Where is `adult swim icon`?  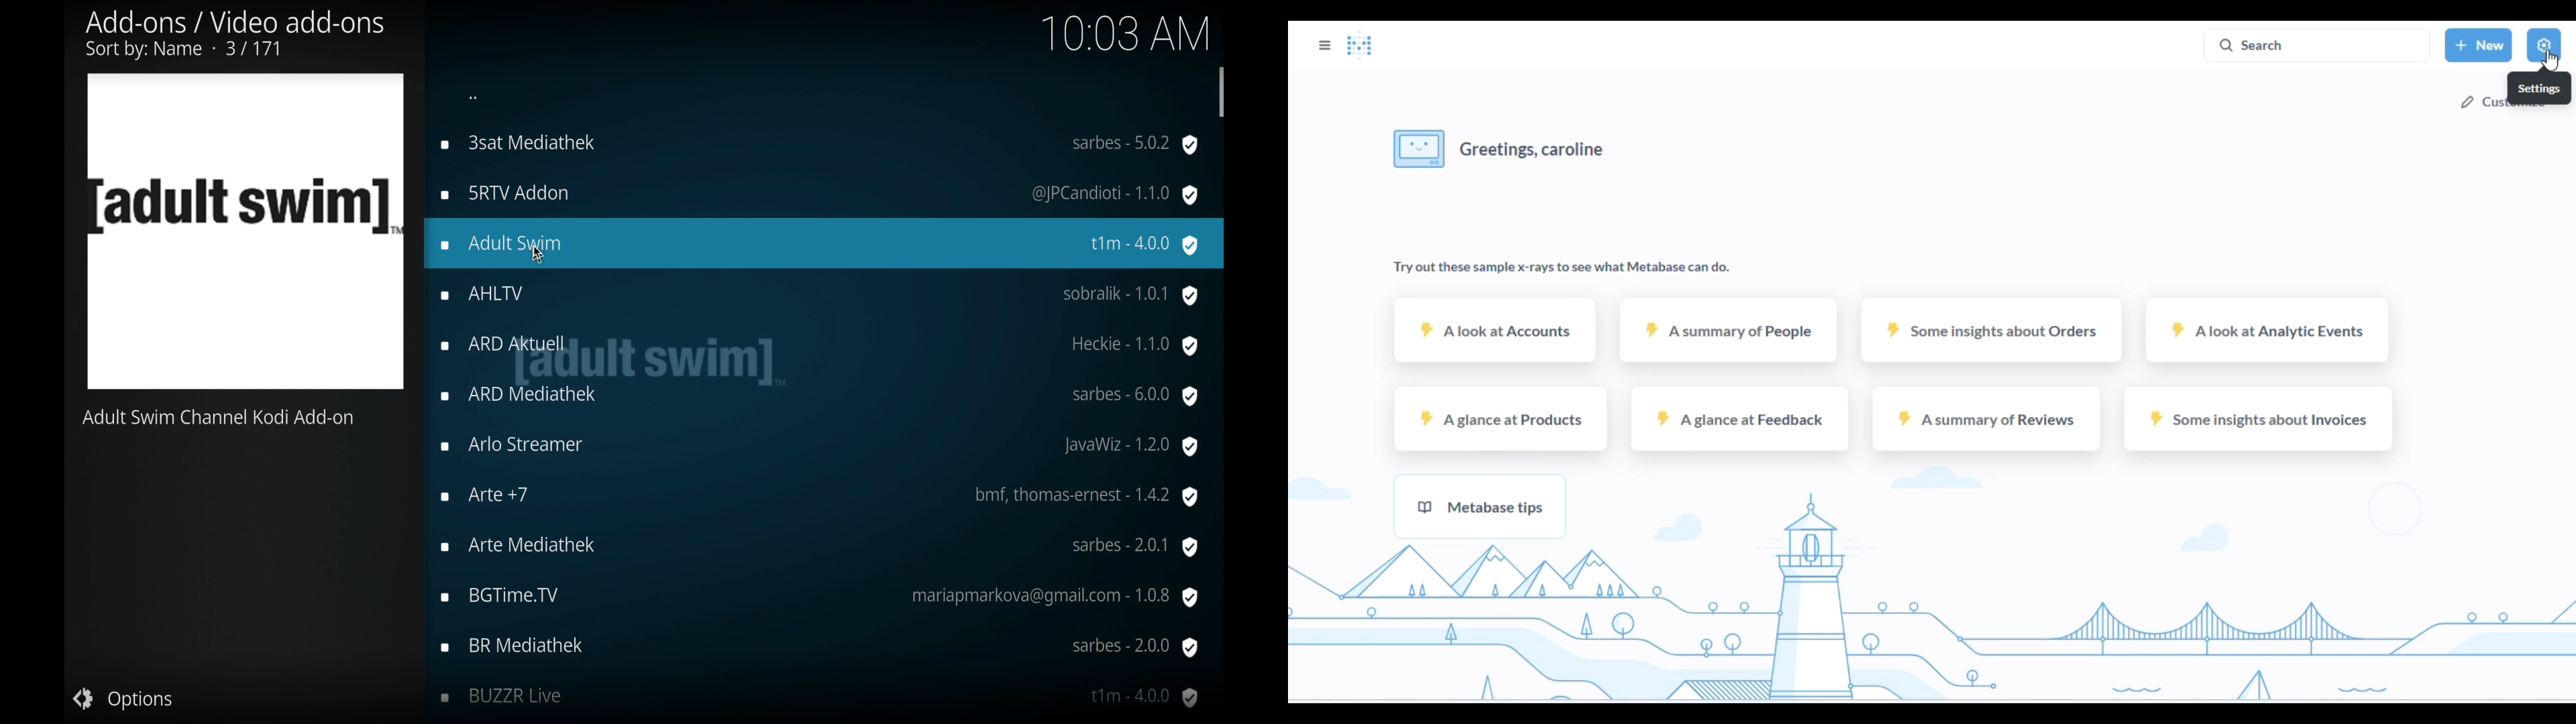
adult swim icon is located at coordinates (246, 232).